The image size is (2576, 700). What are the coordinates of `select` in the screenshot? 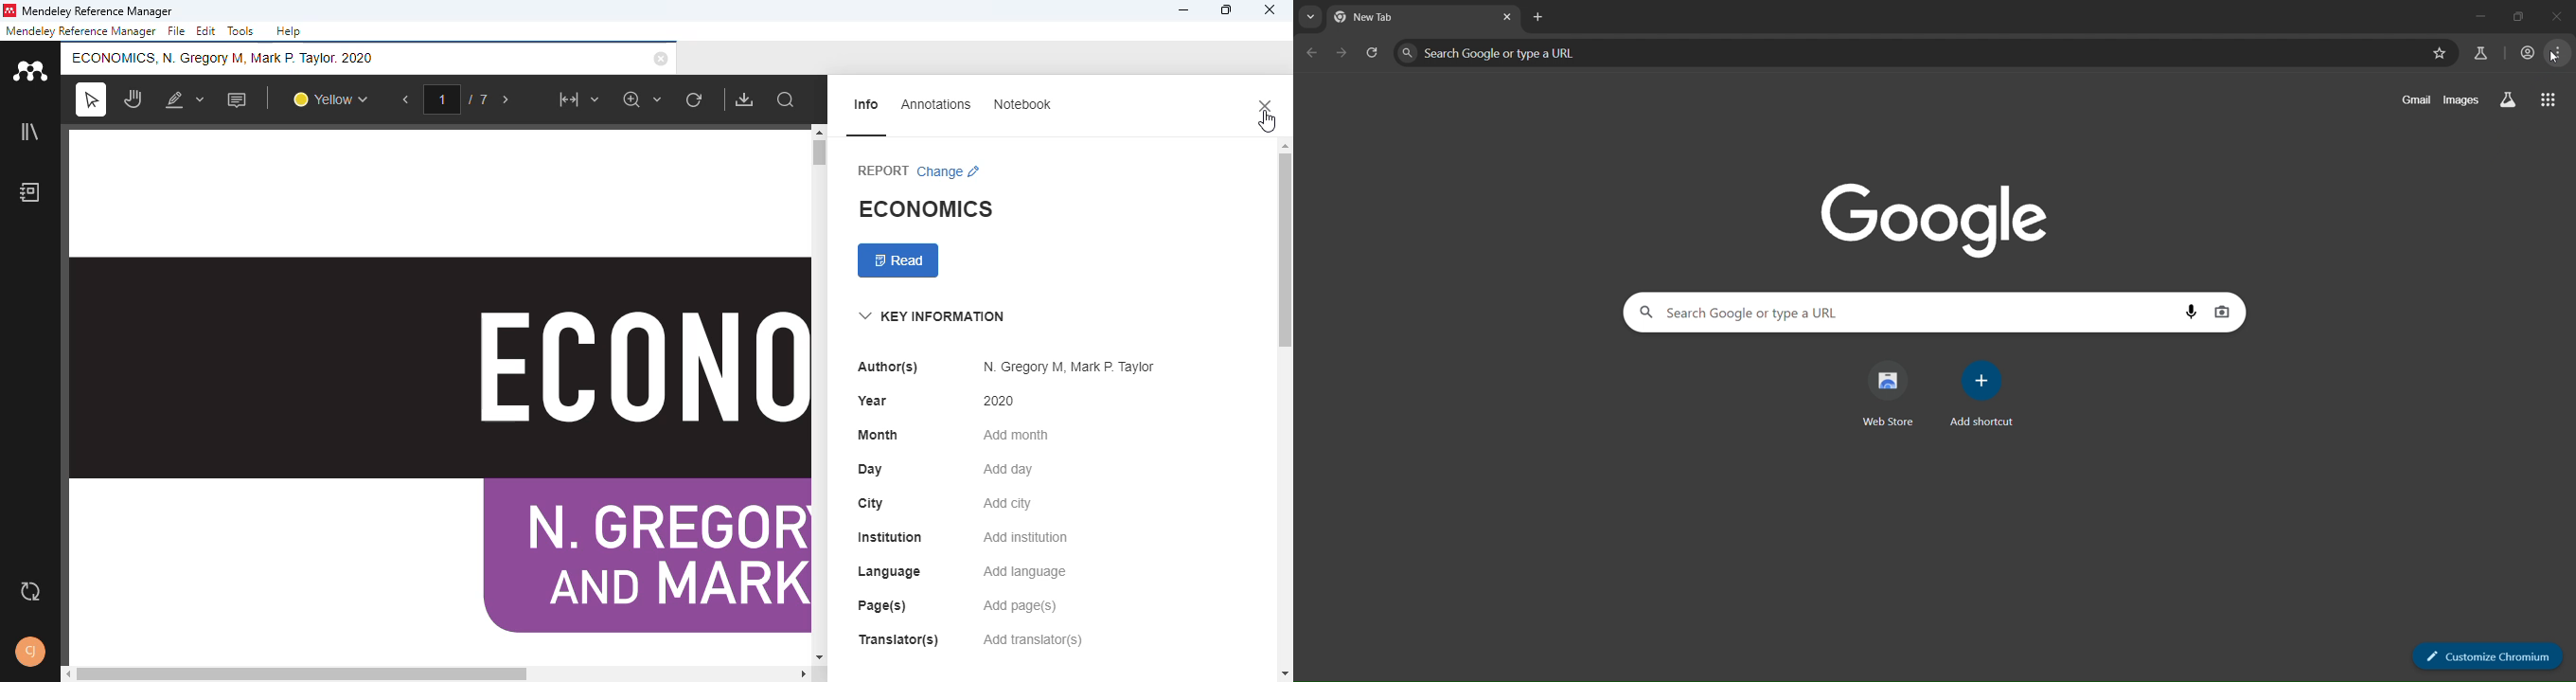 It's located at (91, 99).